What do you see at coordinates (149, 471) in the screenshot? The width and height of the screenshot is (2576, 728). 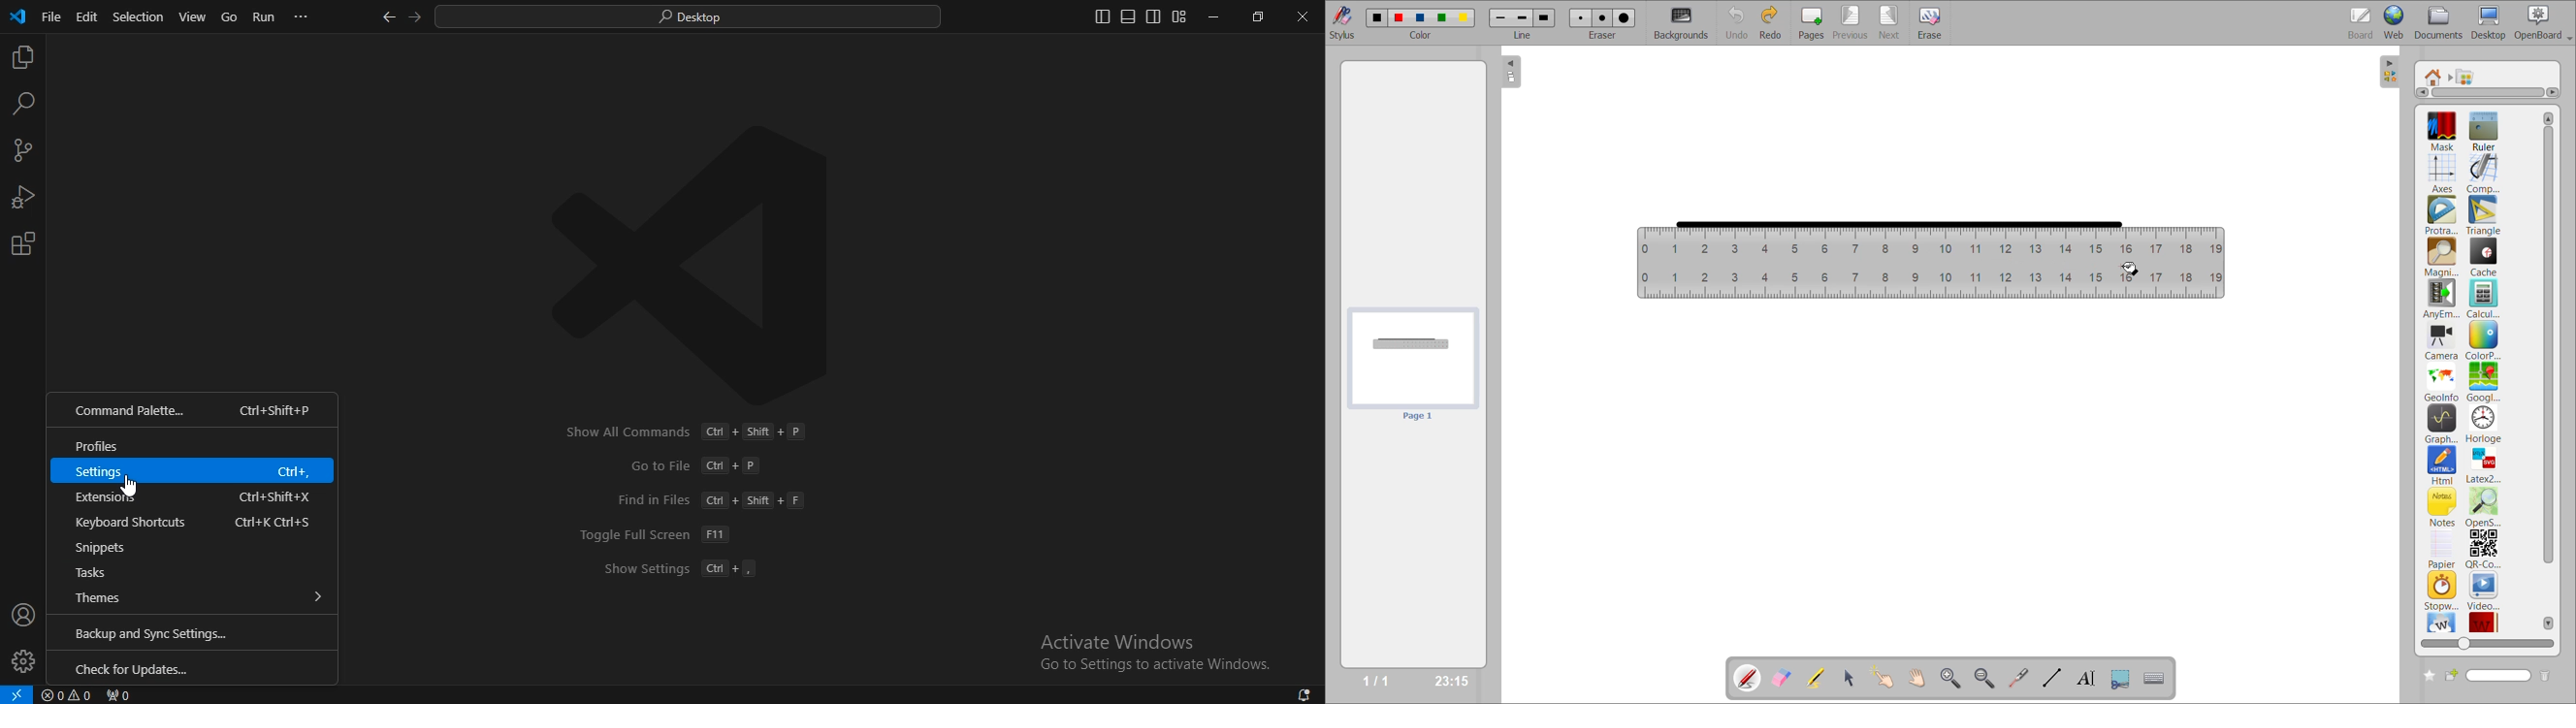 I see `settings` at bounding box center [149, 471].